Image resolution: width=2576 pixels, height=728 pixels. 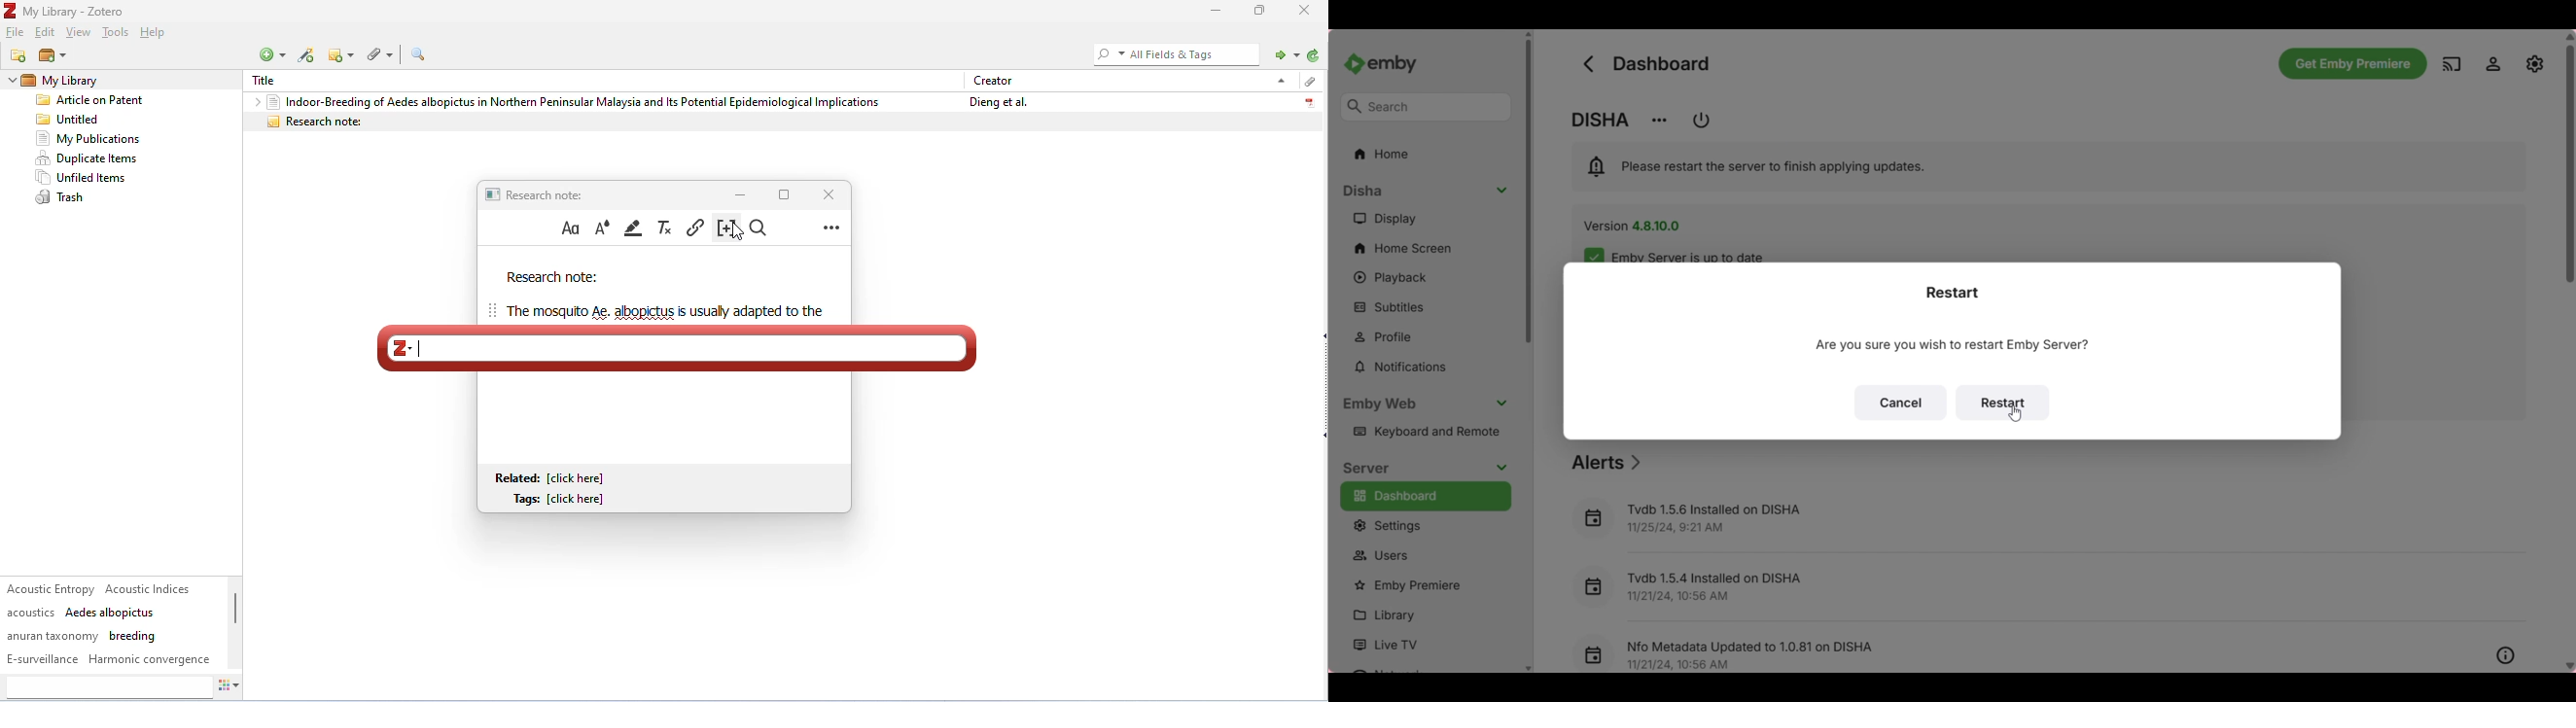 I want to click on drop down, so click(x=253, y=102).